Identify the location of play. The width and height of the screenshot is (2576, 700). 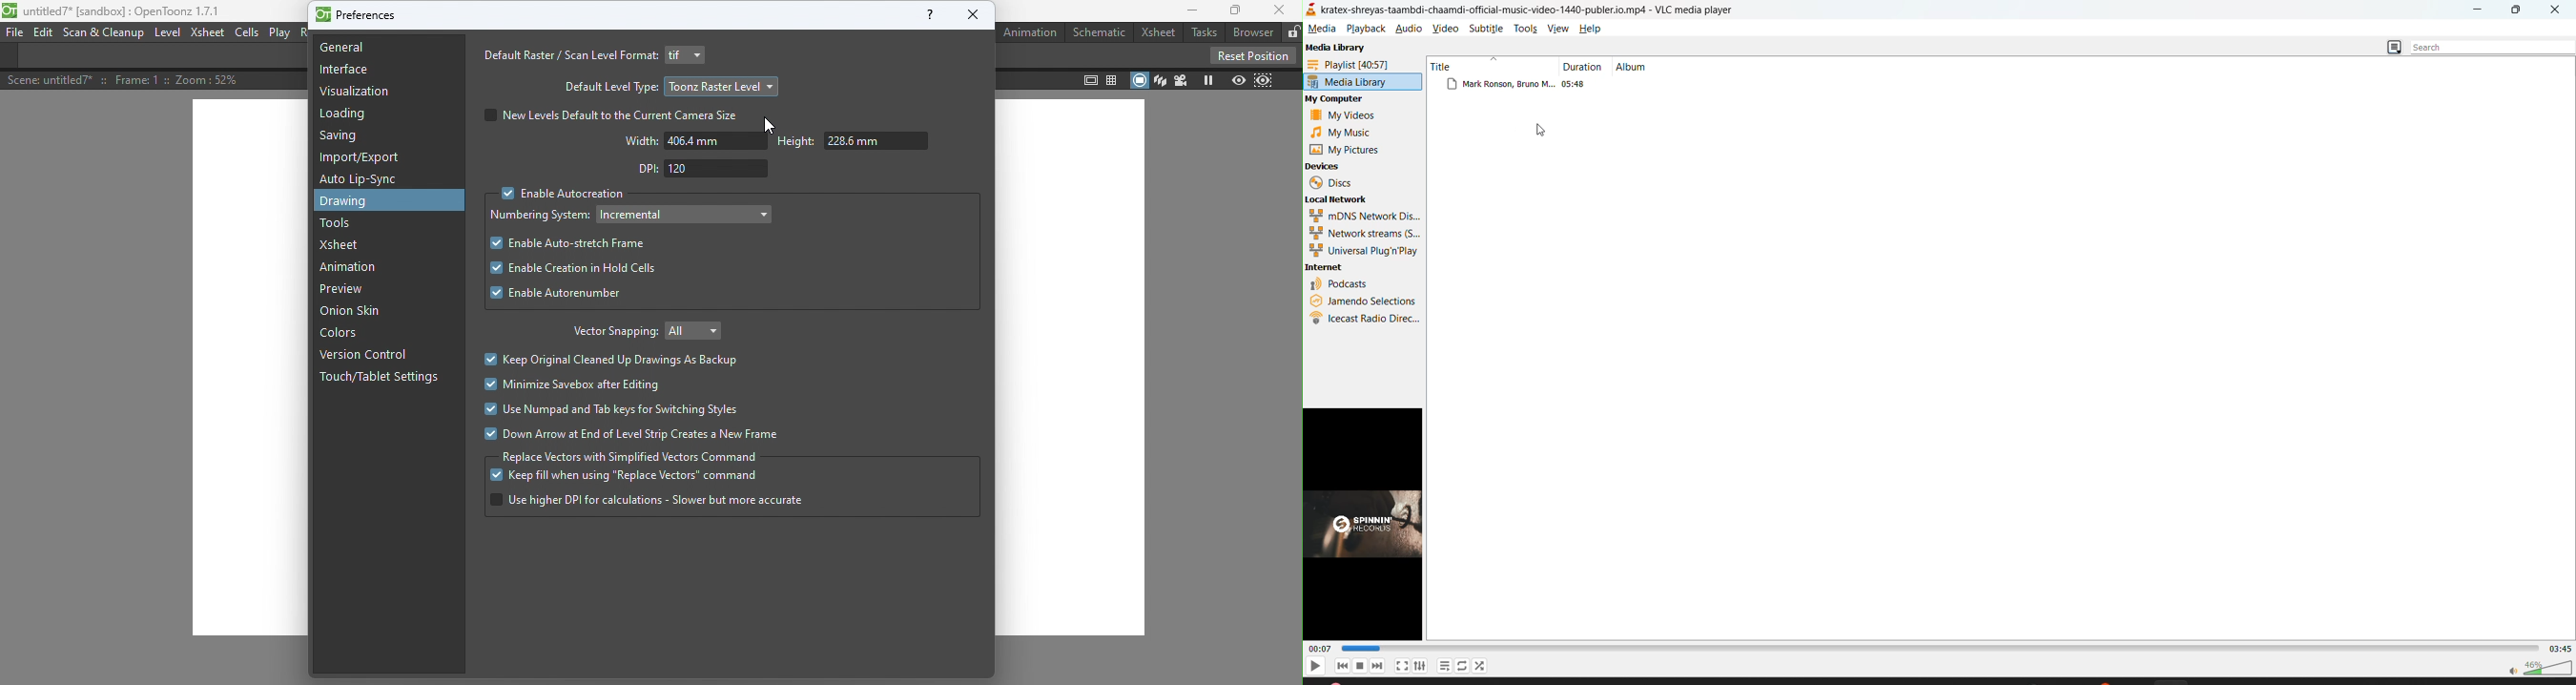
(1312, 664).